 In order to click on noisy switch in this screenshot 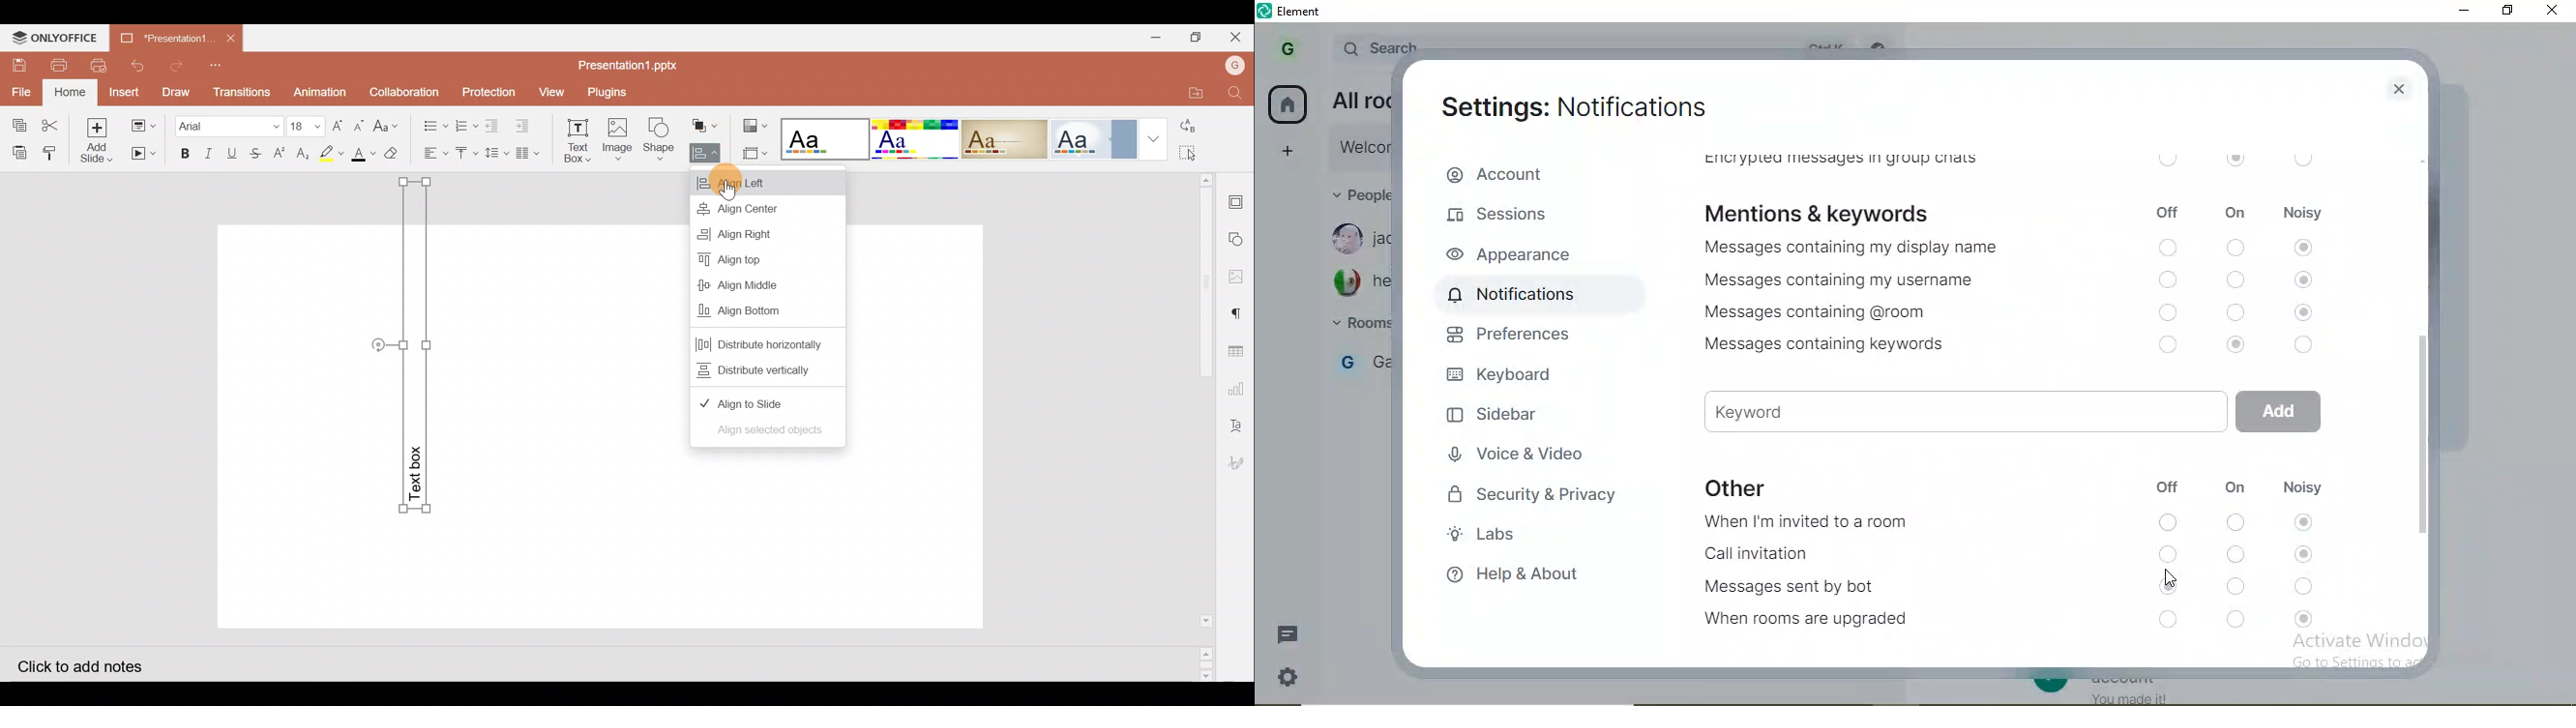, I will do `click(2303, 554)`.